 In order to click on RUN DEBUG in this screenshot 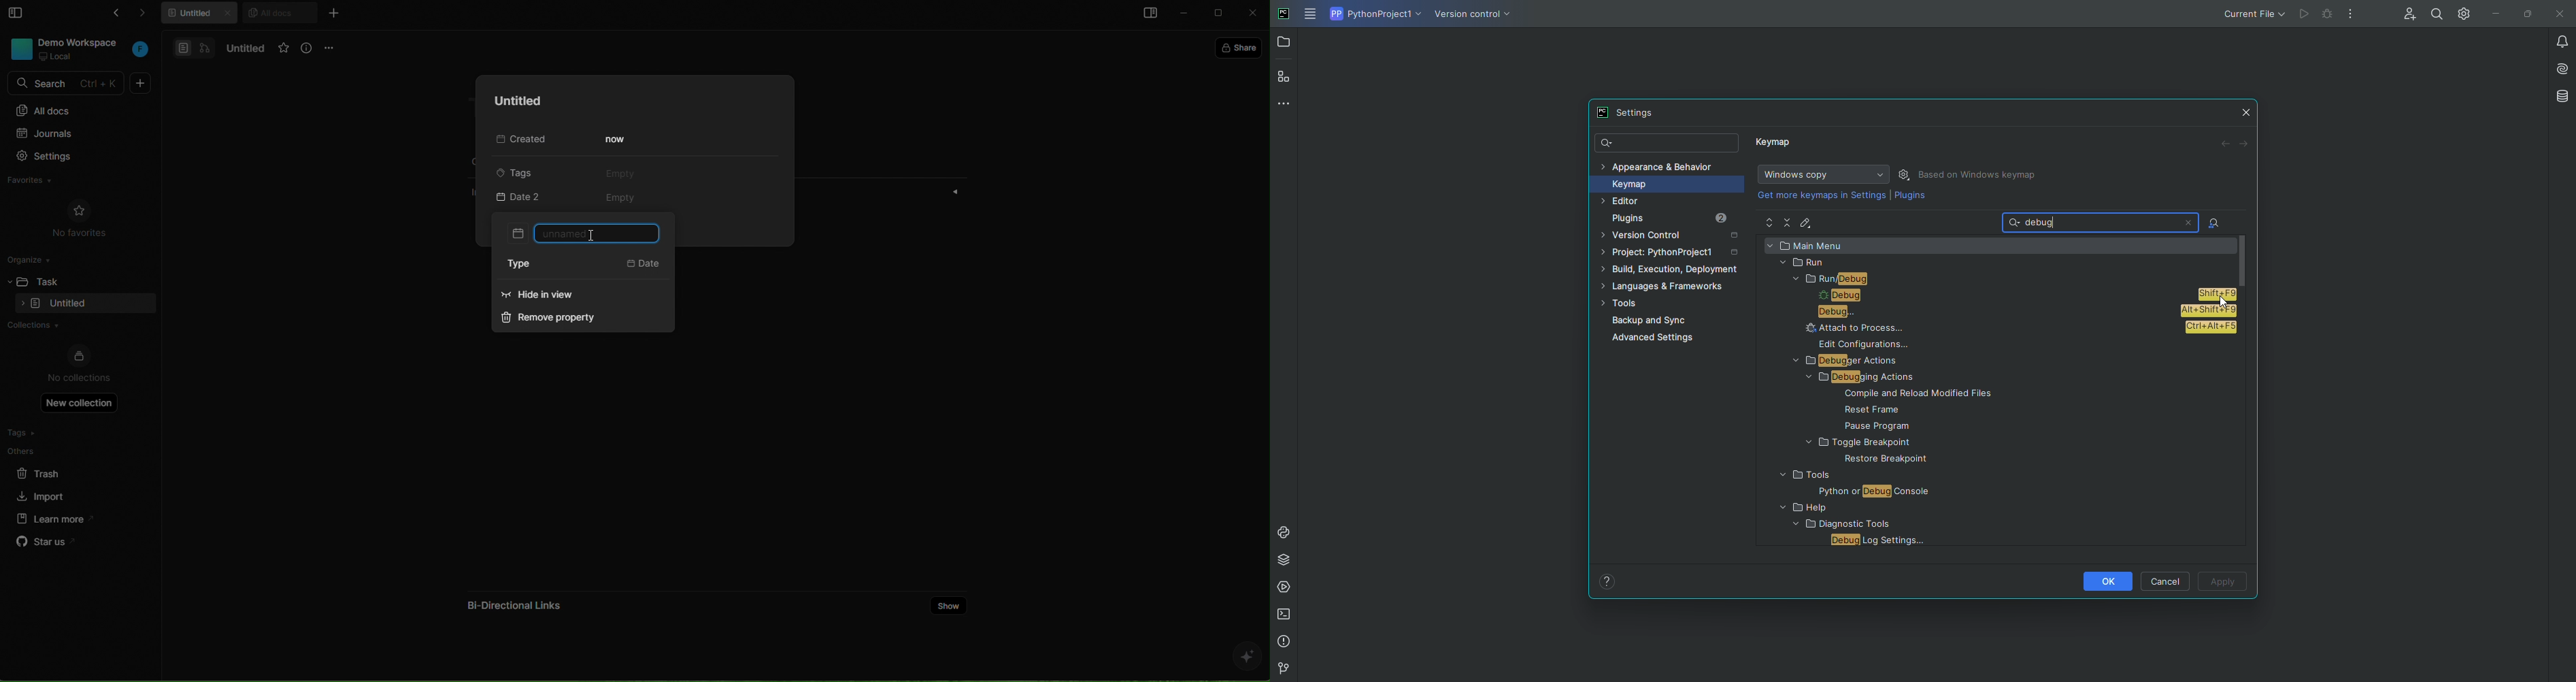, I will do `click(2007, 279)`.